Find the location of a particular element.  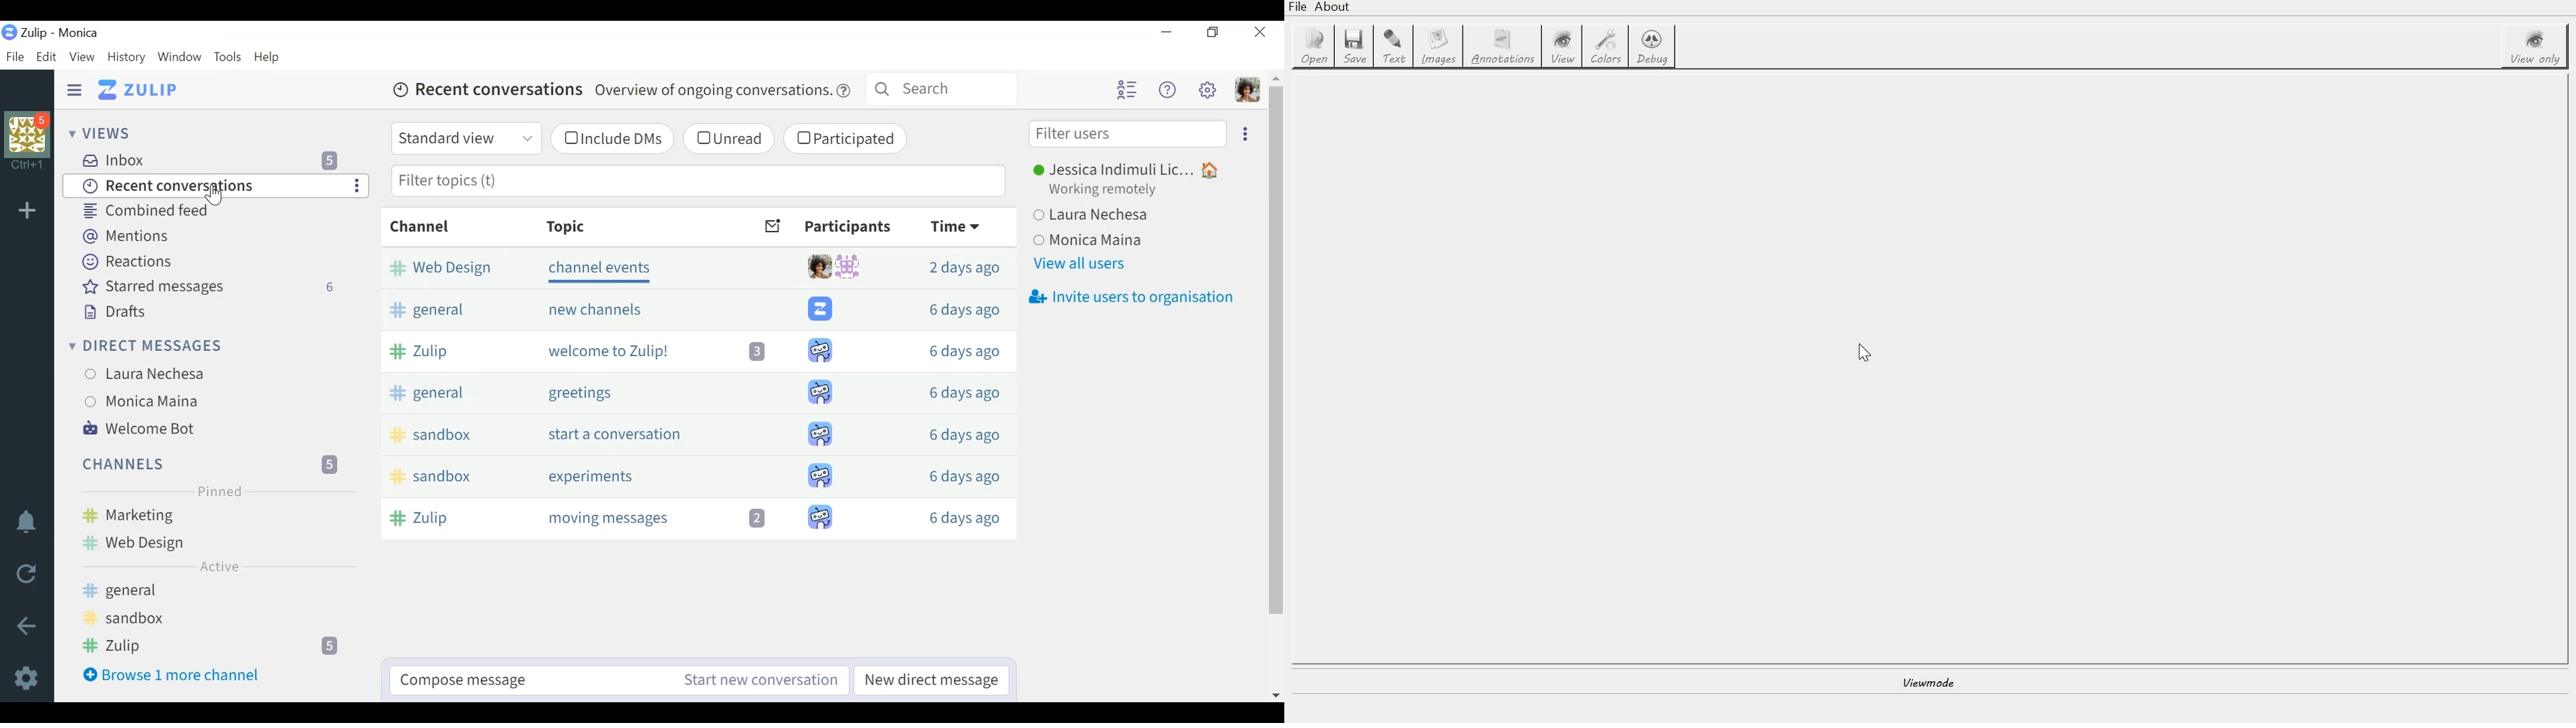

Cursor is located at coordinates (215, 194).